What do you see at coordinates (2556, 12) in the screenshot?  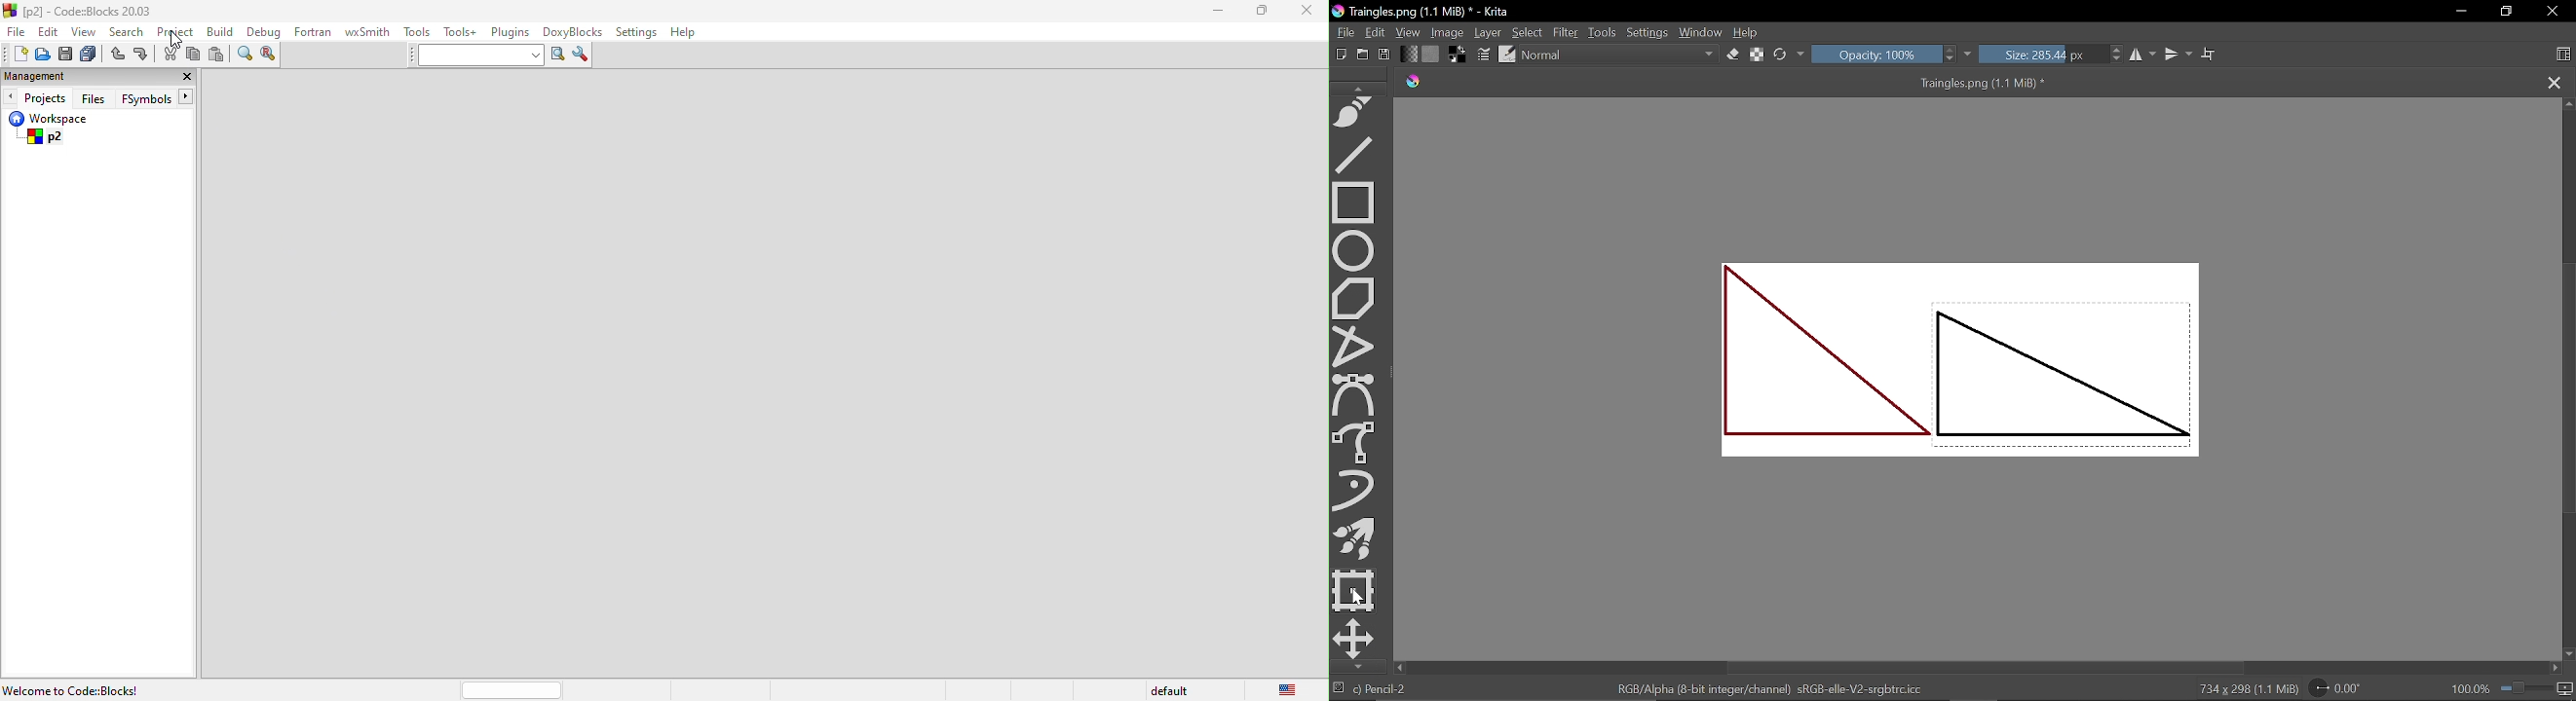 I see `Close` at bounding box center [2556, 12].